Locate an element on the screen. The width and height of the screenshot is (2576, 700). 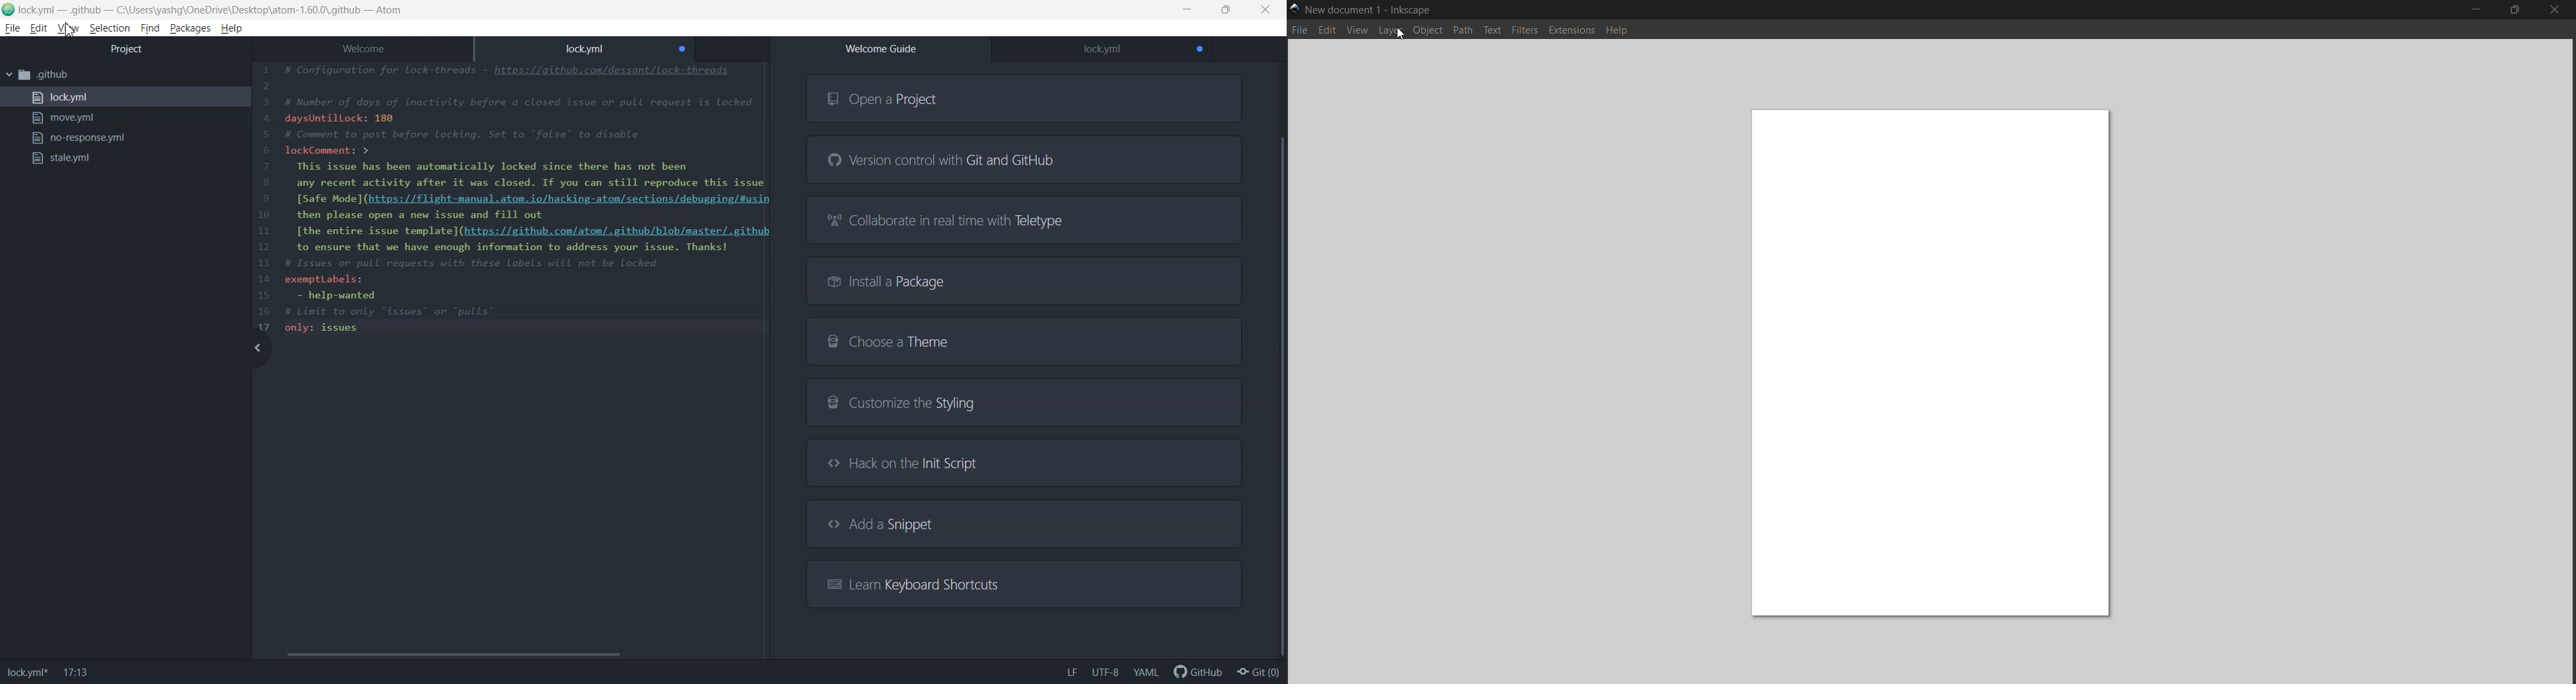
Install a Package is located at coordinates (1025, 280).